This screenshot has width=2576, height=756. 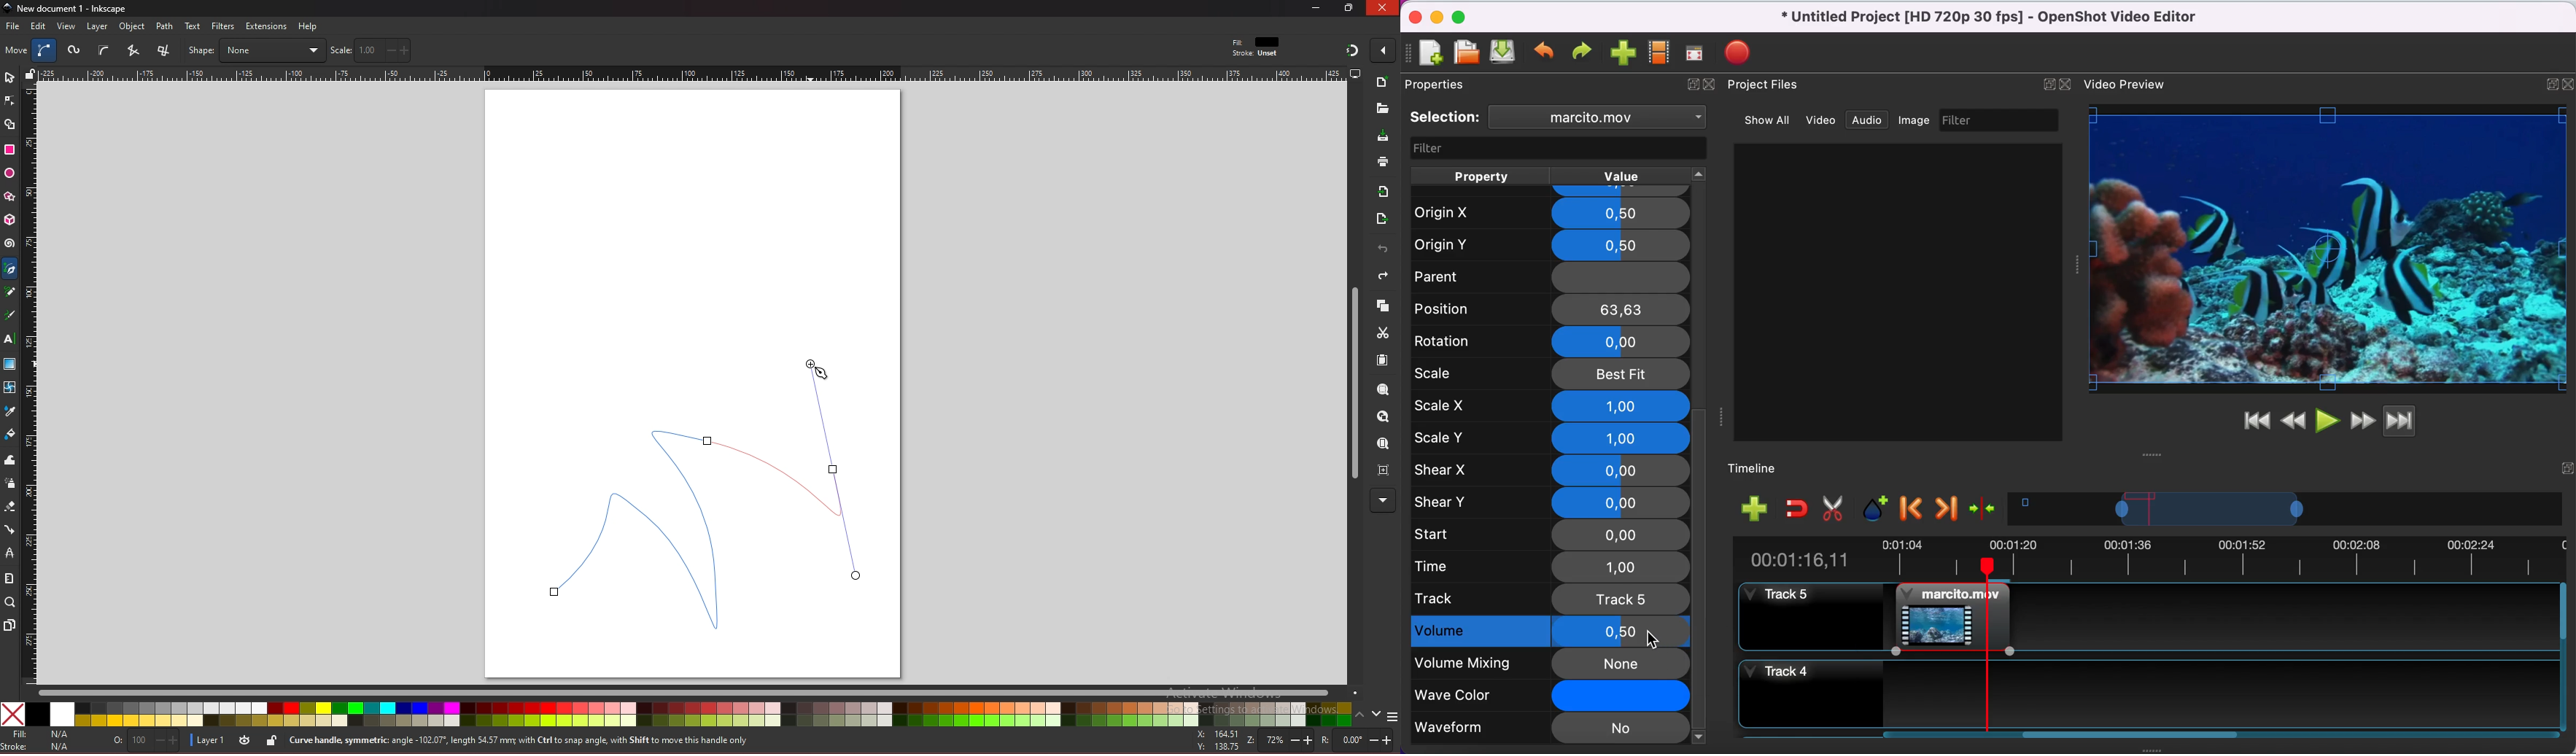 I want to click on selection, so click(x=1446, y=117).